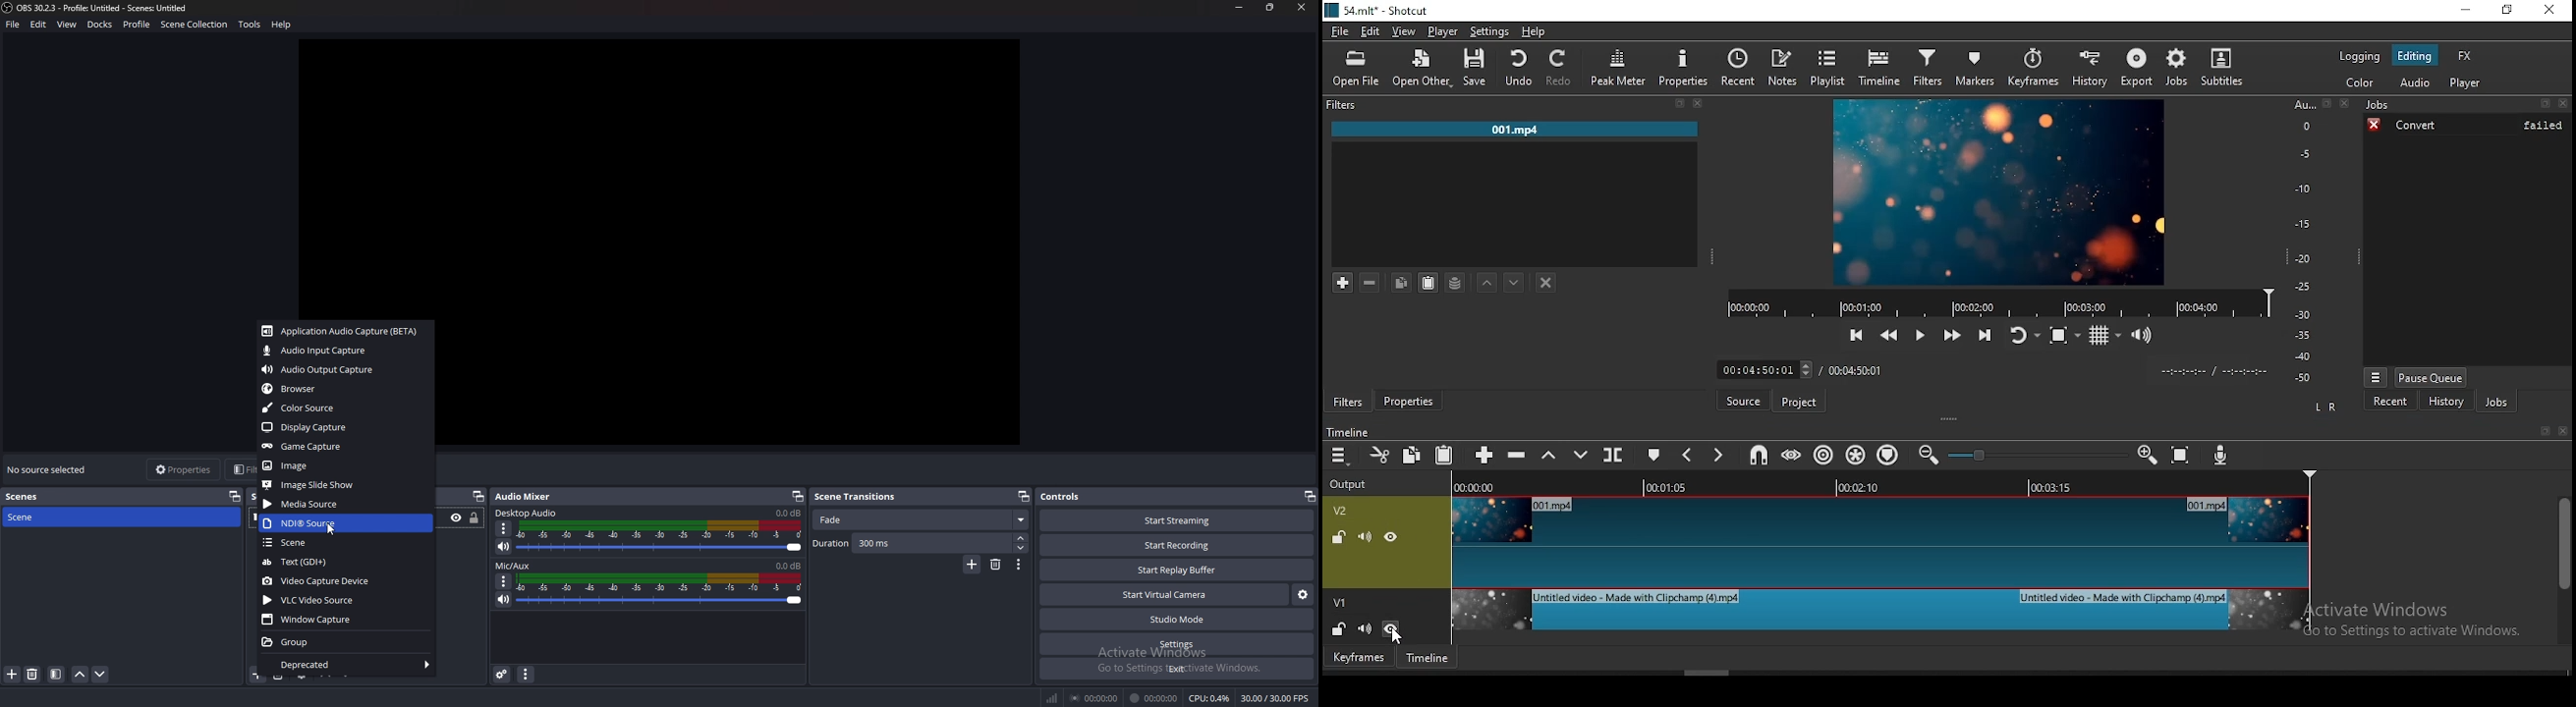 The width and height of the screenshot is (2576, 728). I want to click on logging, so click(2361, 57).